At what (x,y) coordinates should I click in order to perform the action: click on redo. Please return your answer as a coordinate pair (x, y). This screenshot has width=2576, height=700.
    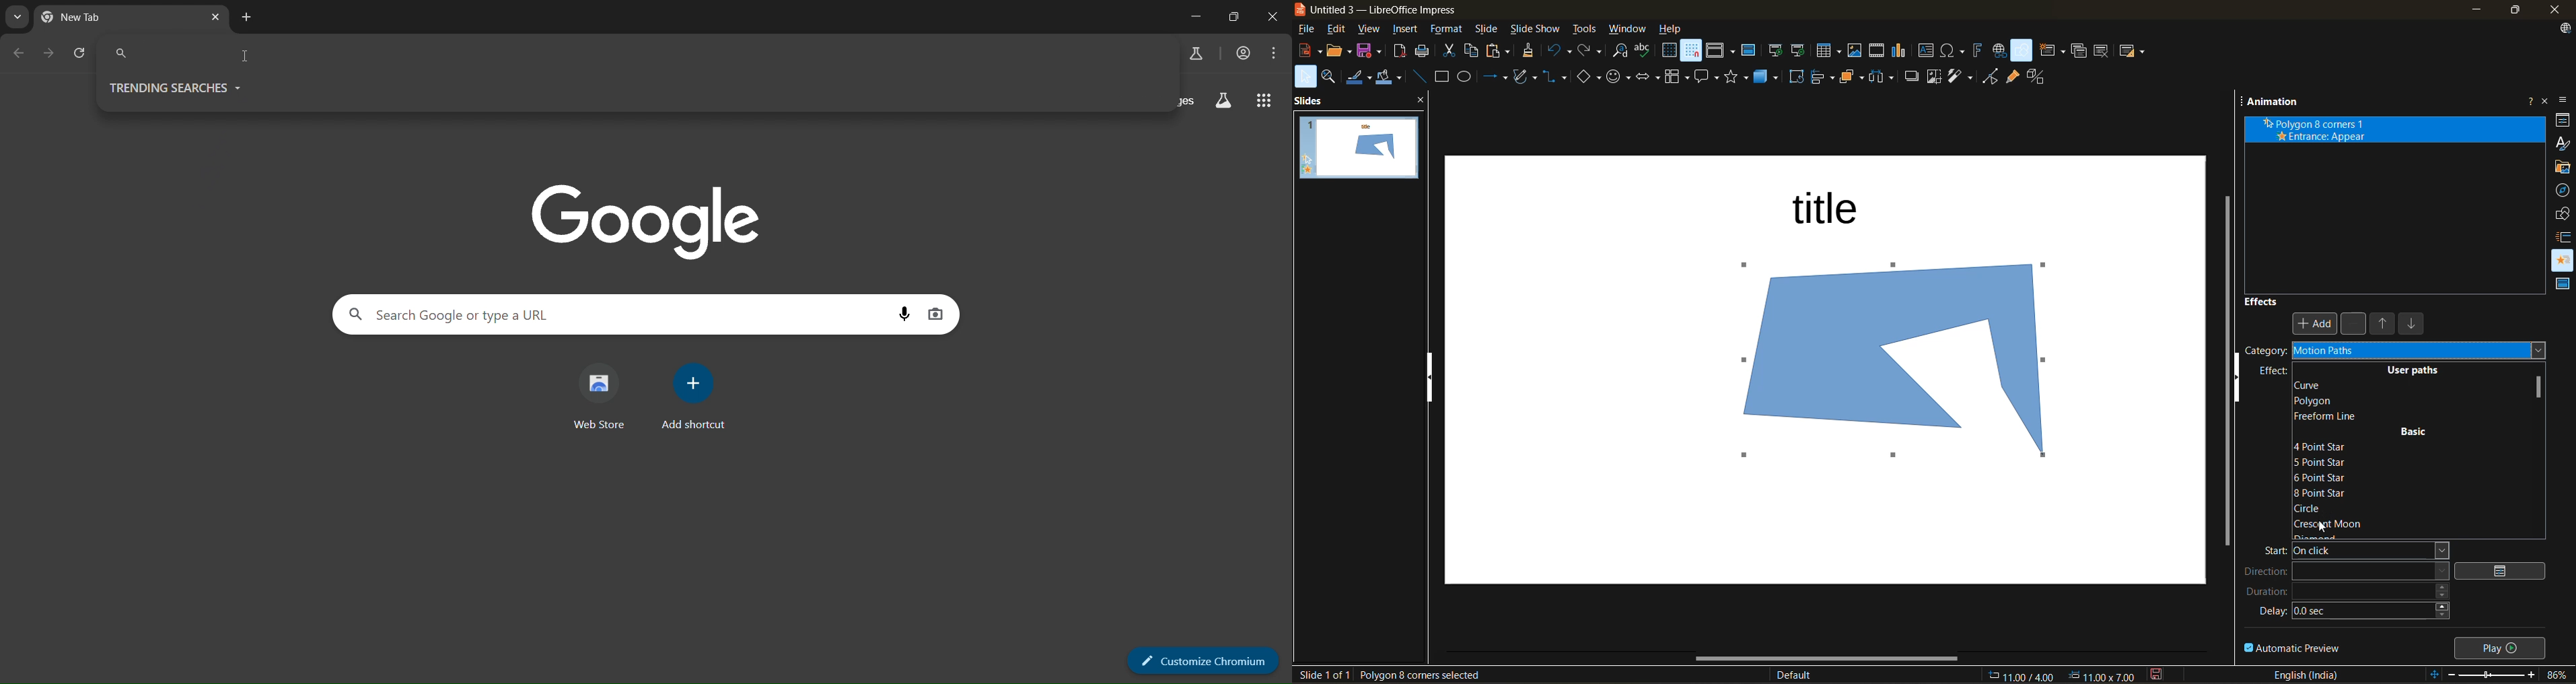
    Looking at the image, I should click on (1591, 51).